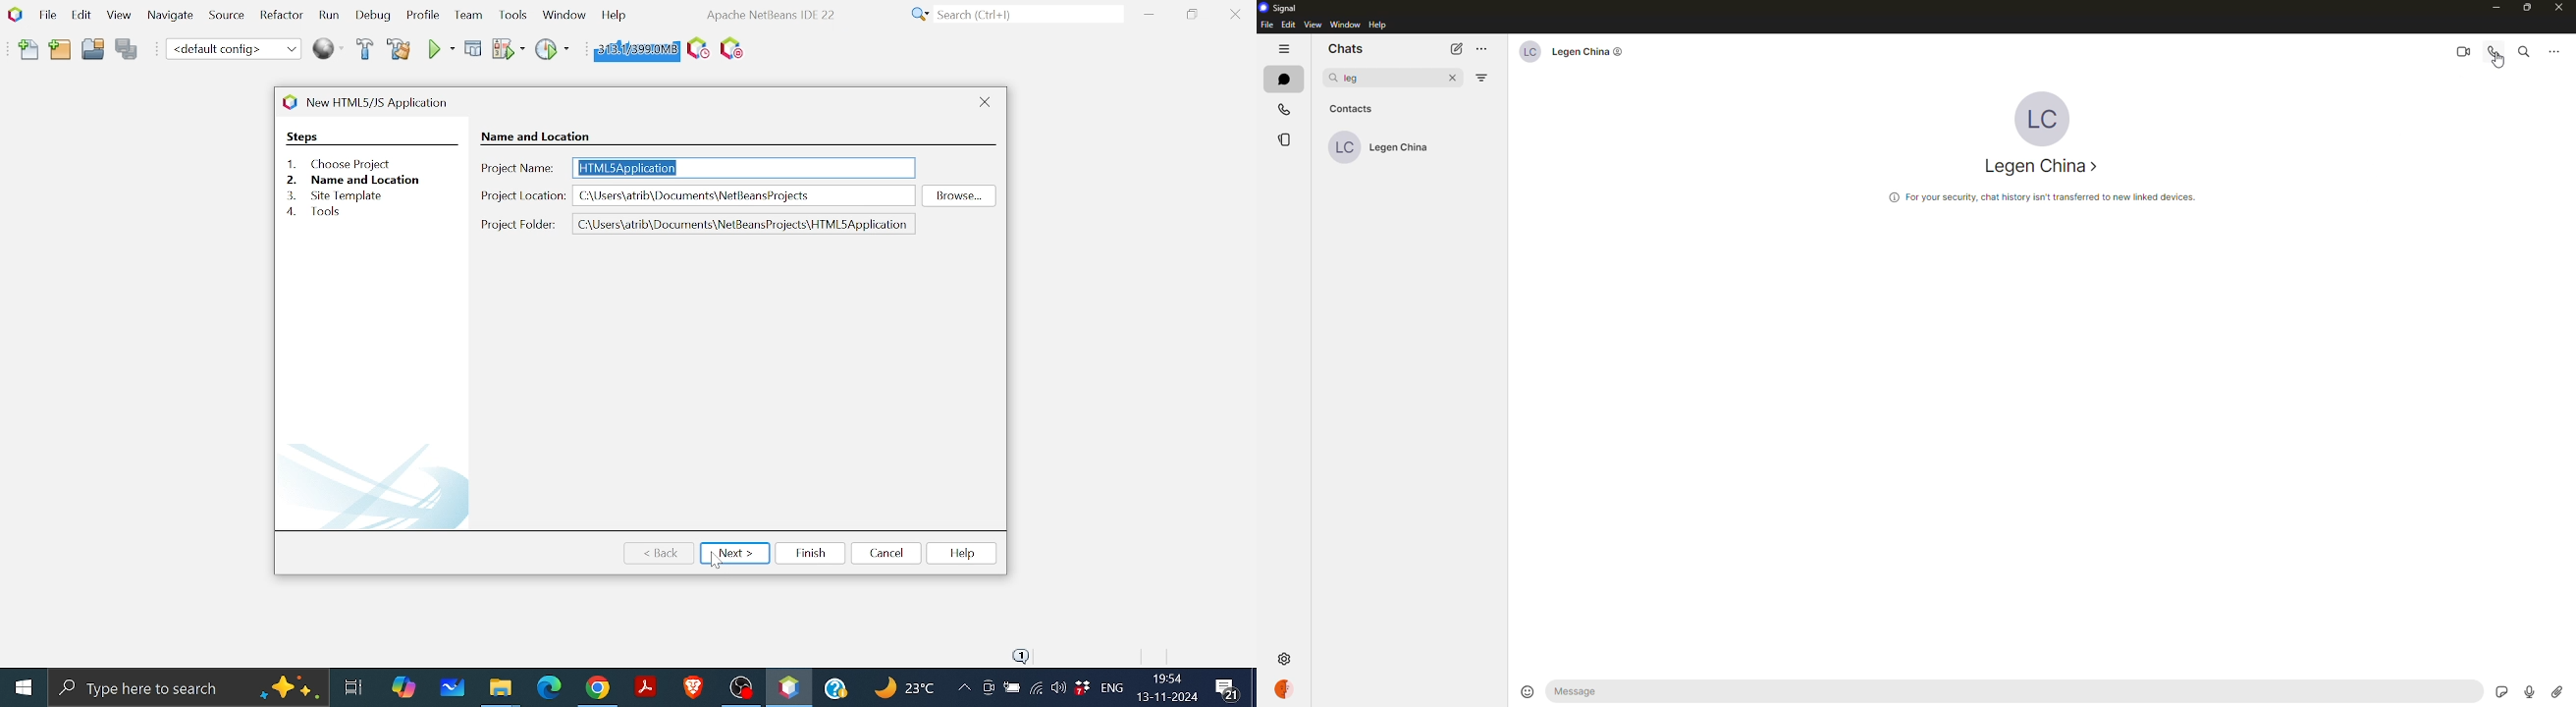 This screenshot has height=728, width=2576. I want to click on Run, so click(328, 16).